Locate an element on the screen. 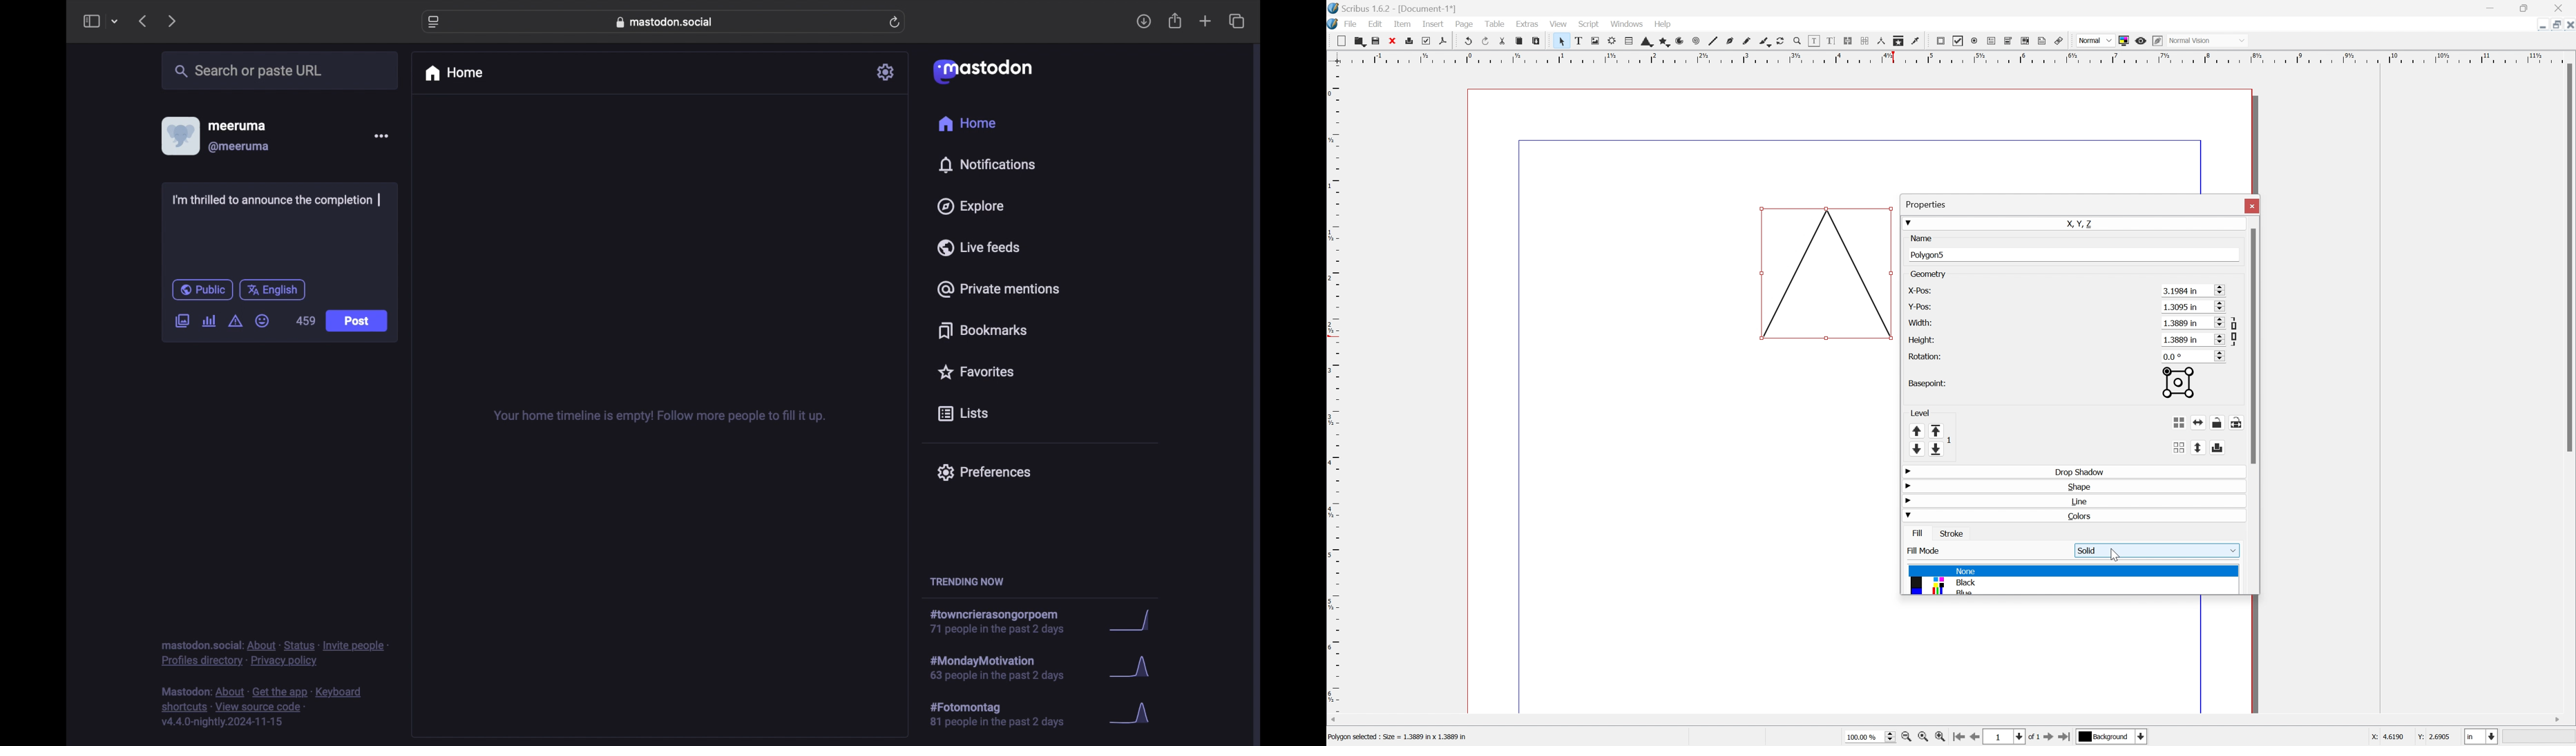 The image size is (2576, 756). Lock or unlock the object is located at coordinates (2232, 421).